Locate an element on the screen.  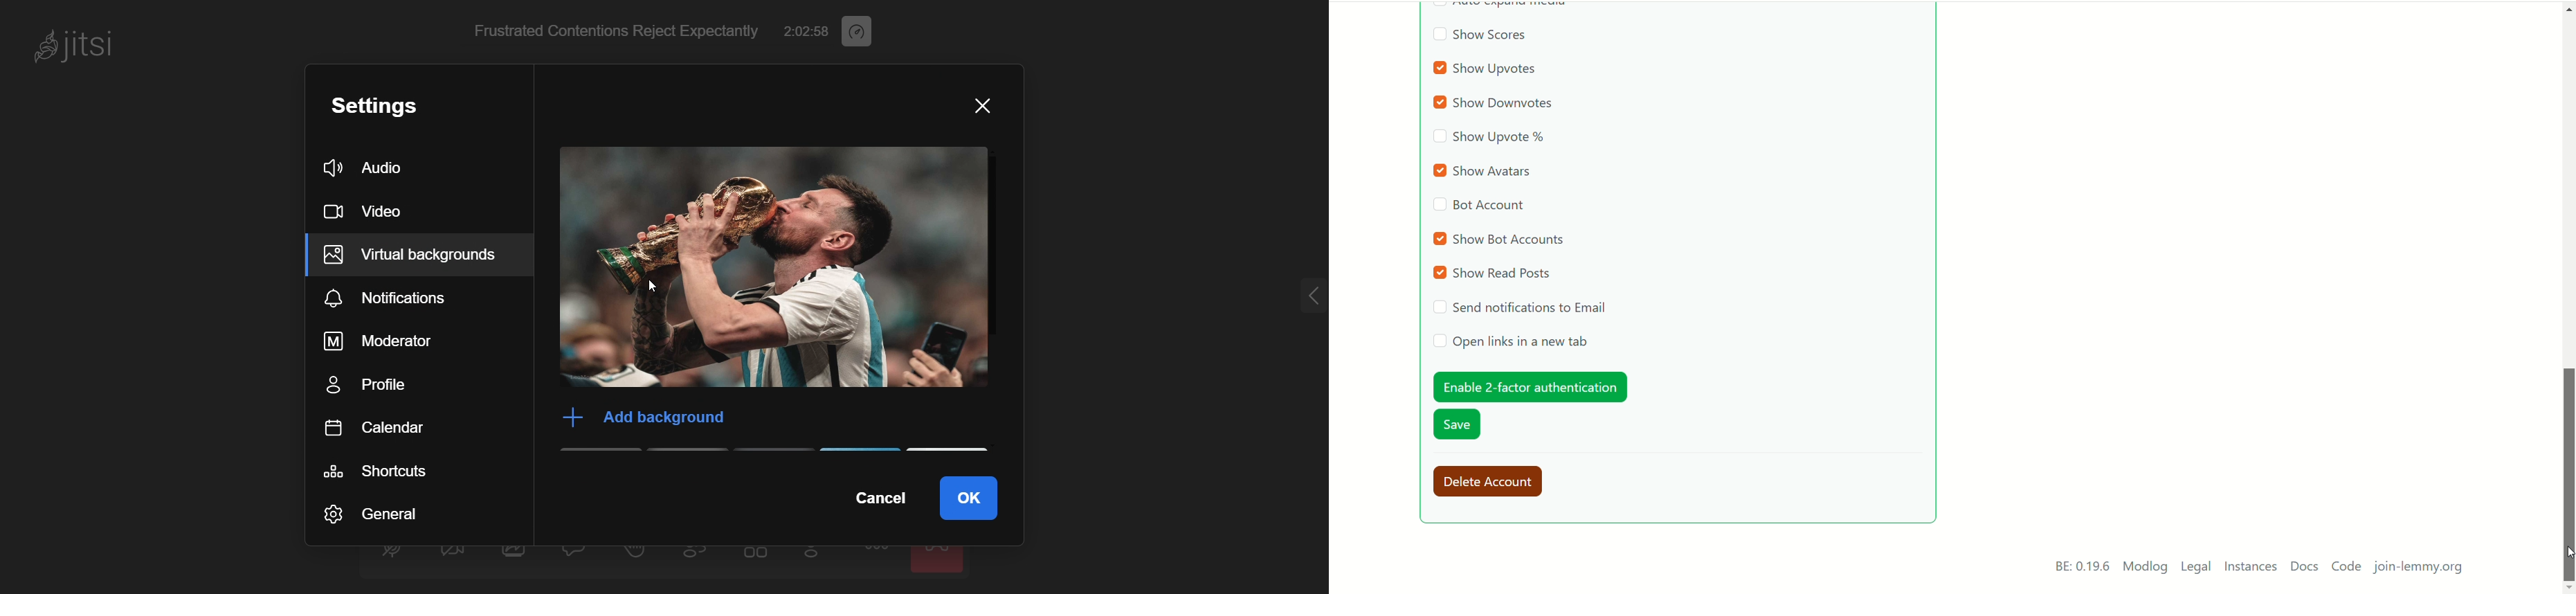
send notifications to email is located at coordinates (1523, 307).